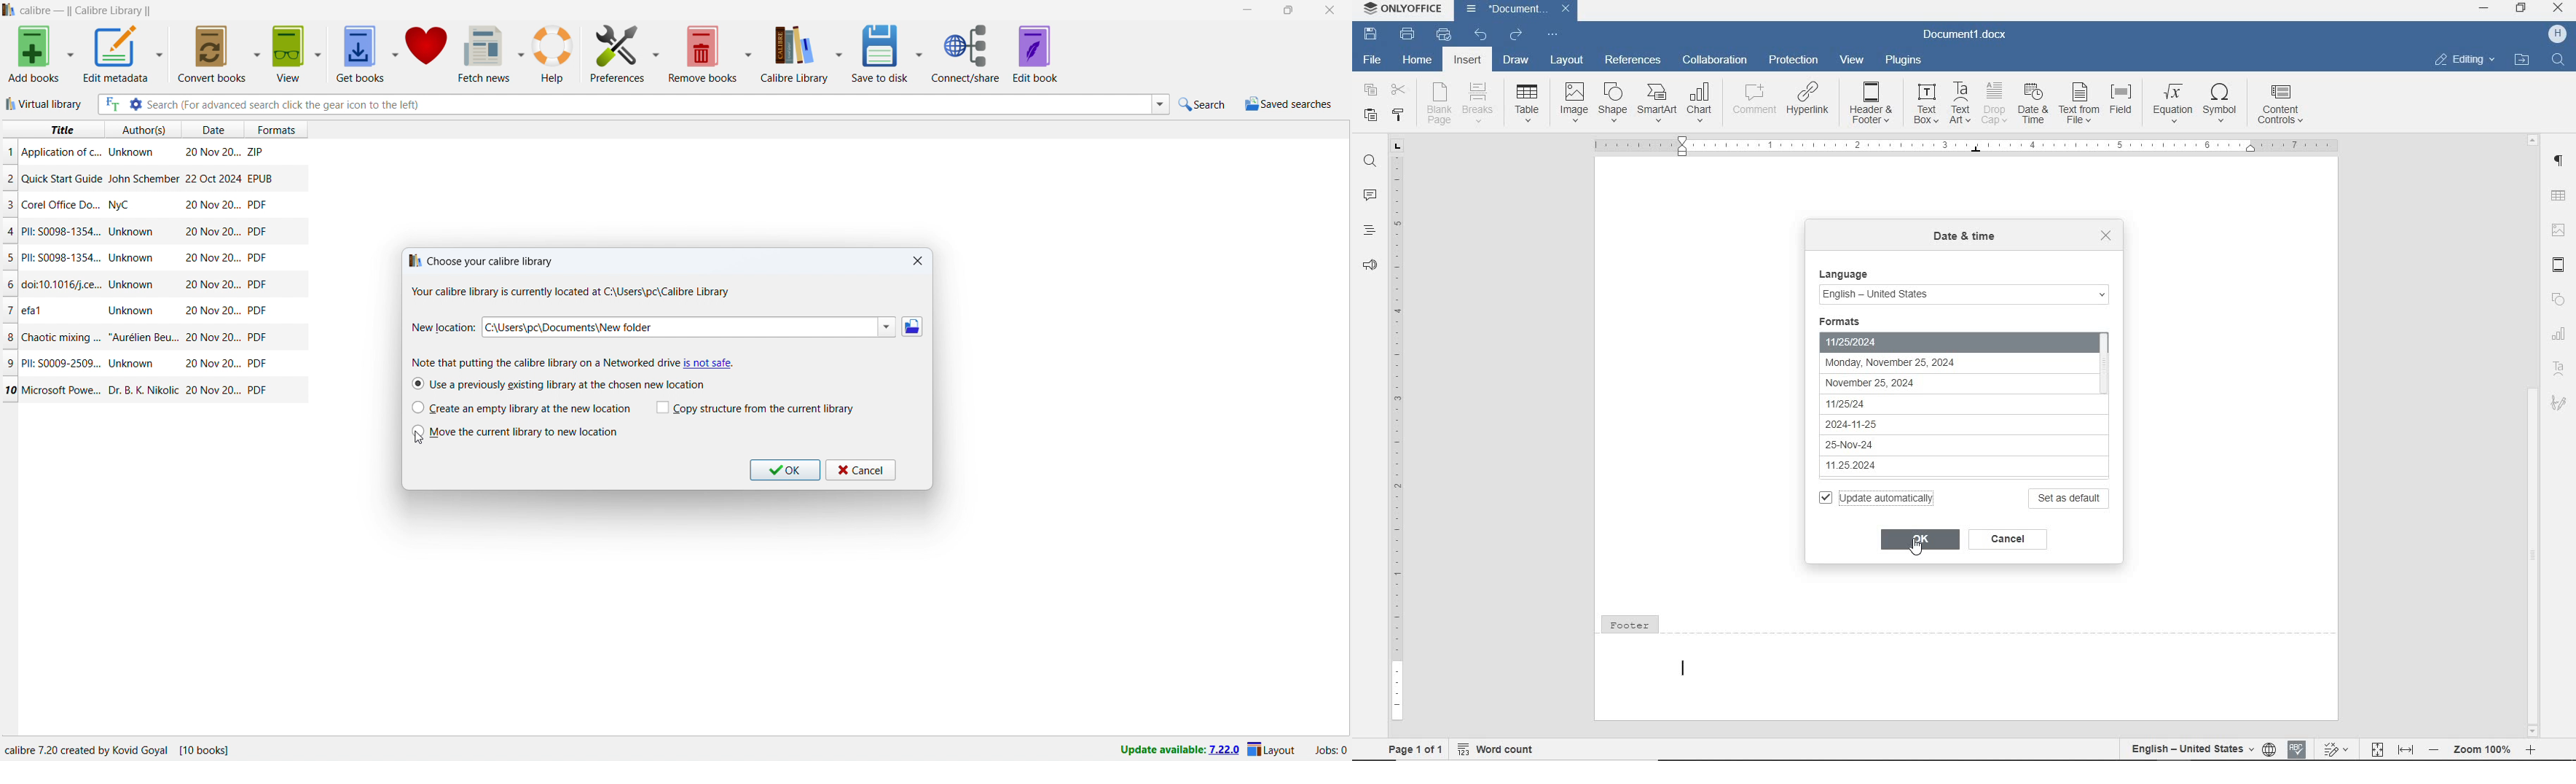  I want to click on print file, so click(1409, 34).